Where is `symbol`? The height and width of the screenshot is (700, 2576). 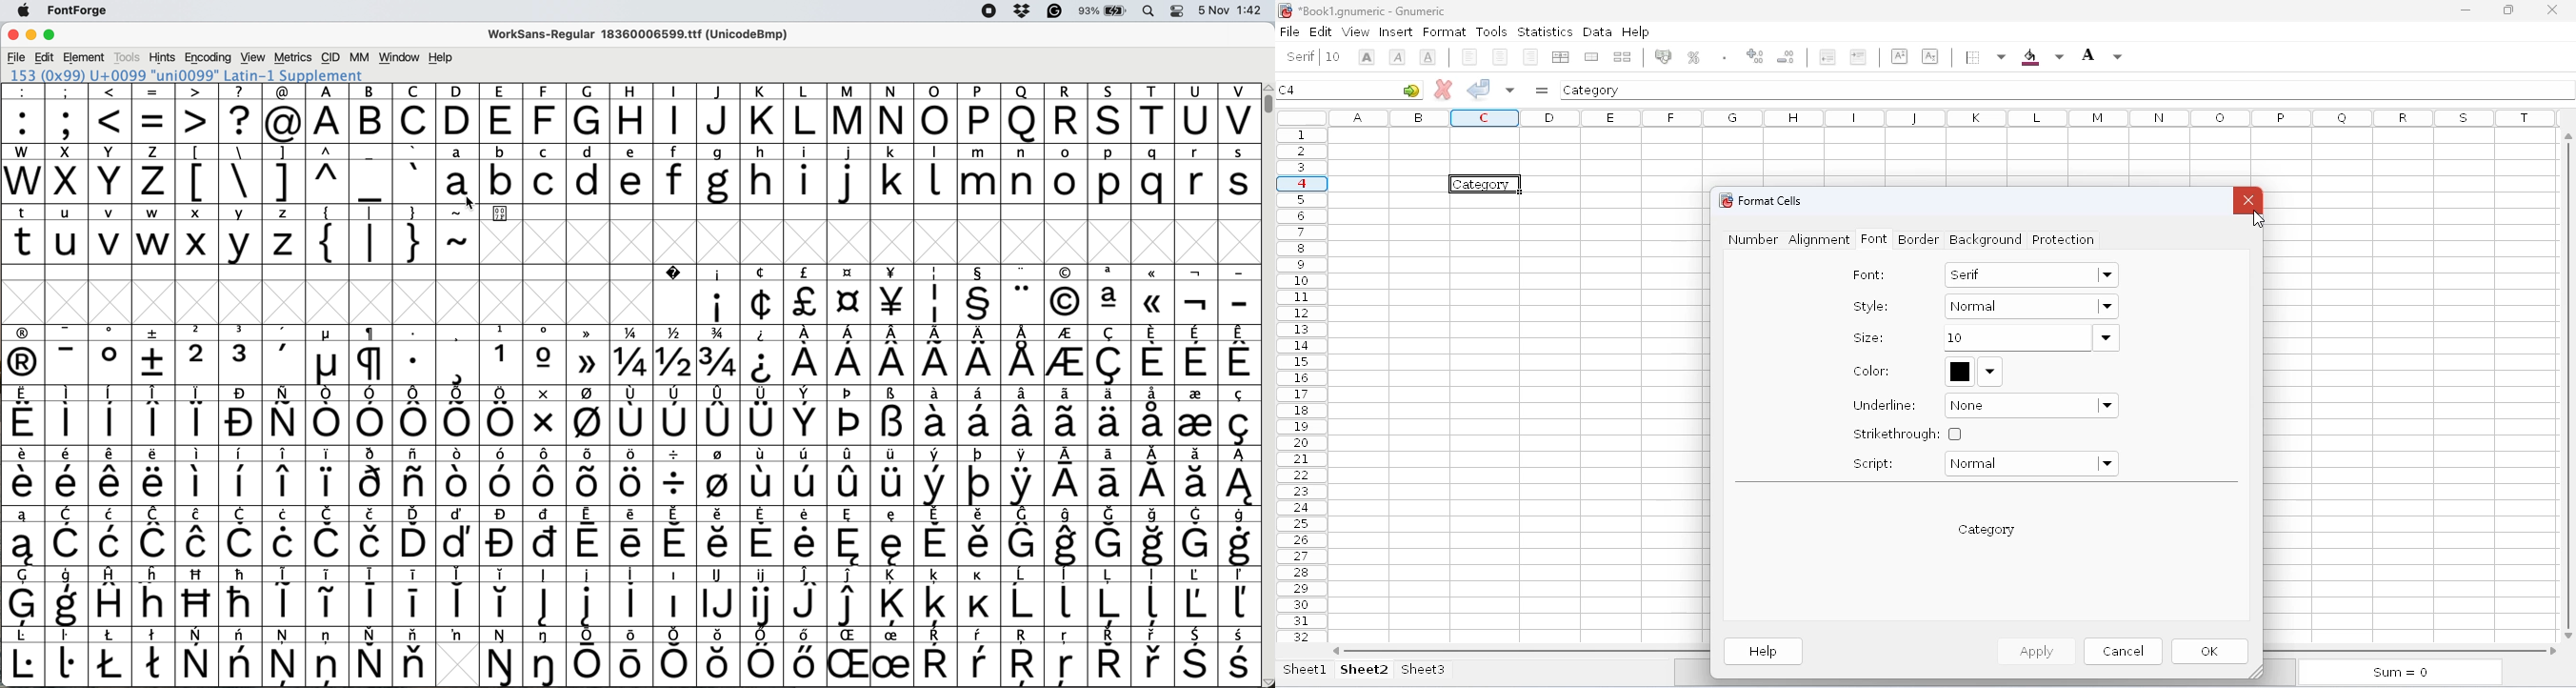
symbol is located at coordinates (153, 475).